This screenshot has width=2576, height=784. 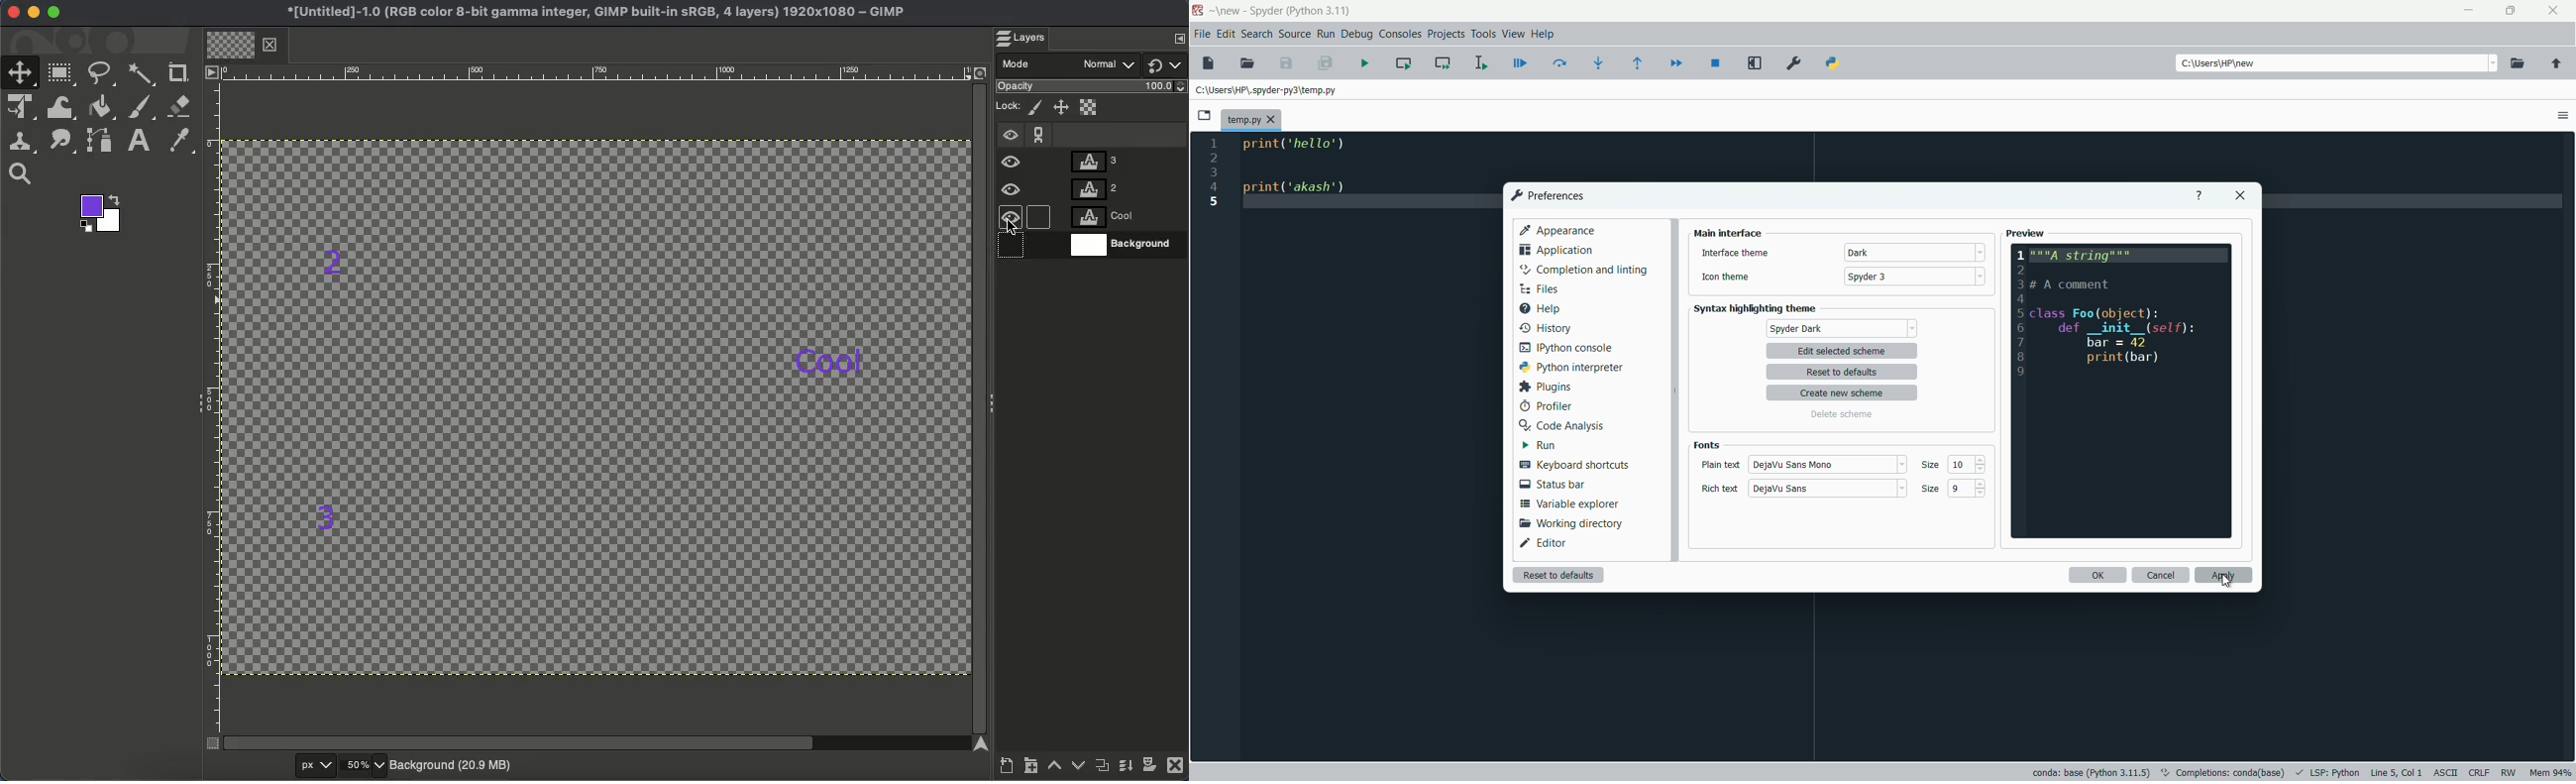 What do you see at coordinates (2198, 197) in the screenshot?
I see `help` at bounding box center [2198, 197].